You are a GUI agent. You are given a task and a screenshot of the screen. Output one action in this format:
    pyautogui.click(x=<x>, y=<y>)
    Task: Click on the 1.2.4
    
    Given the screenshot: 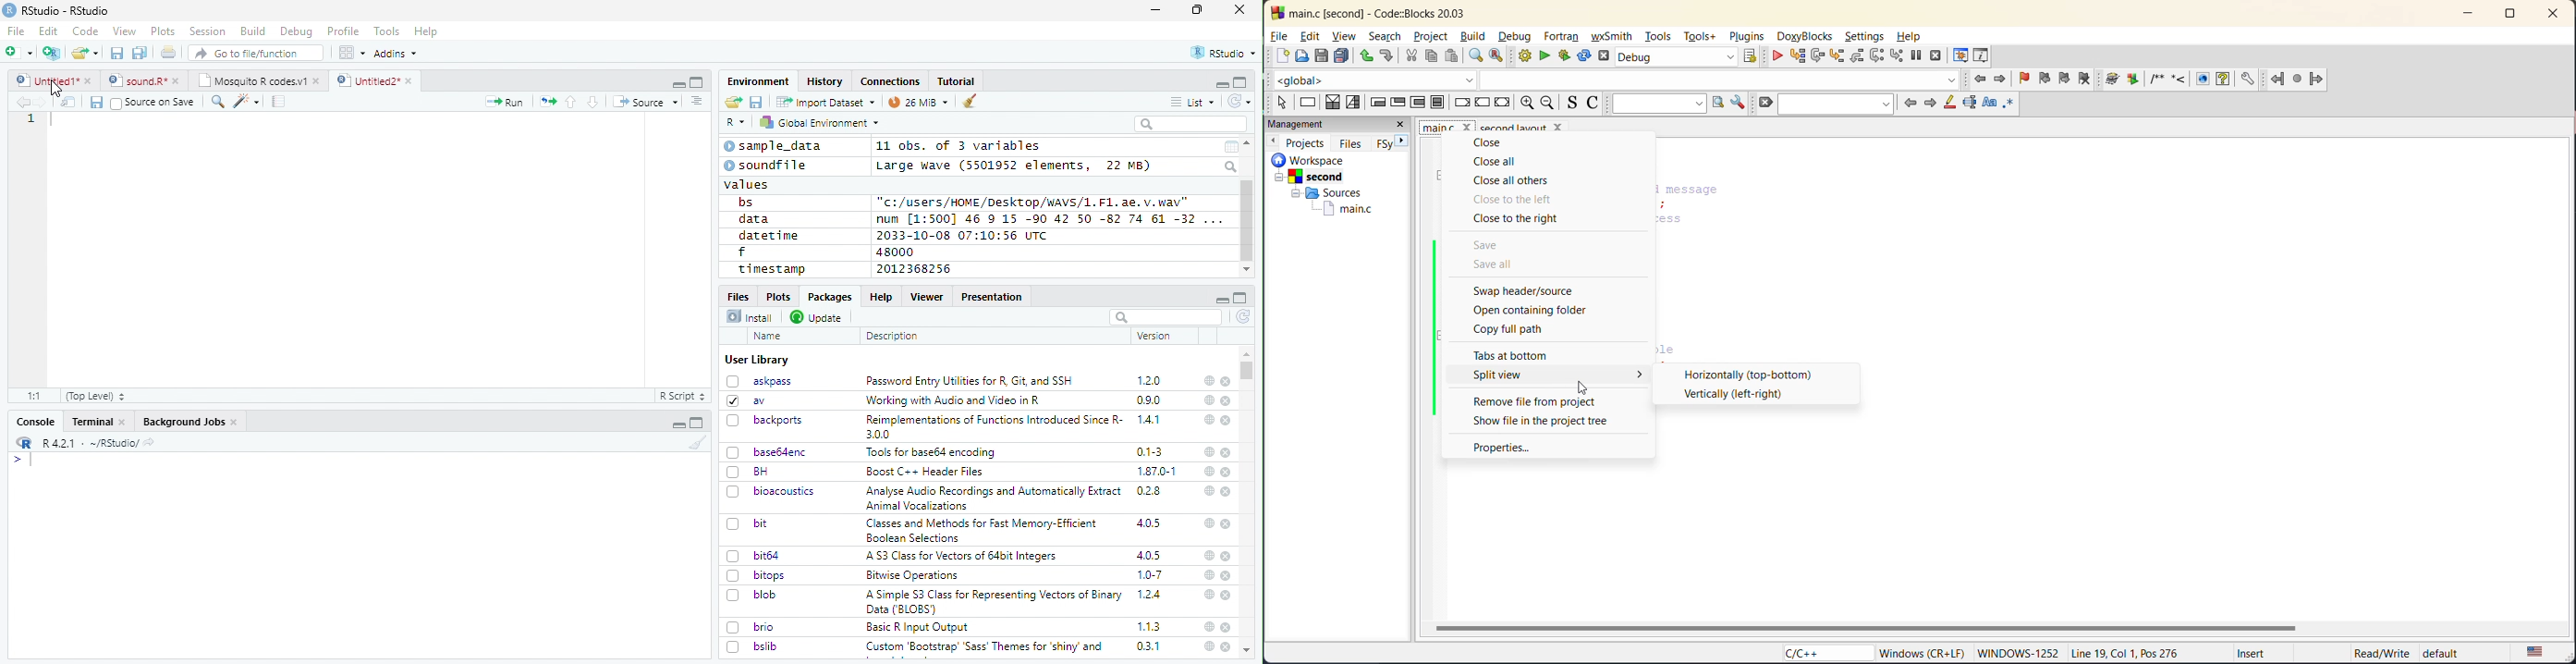 What is the action you would take?
    pyautogui.click(x=1151, y=594)
    